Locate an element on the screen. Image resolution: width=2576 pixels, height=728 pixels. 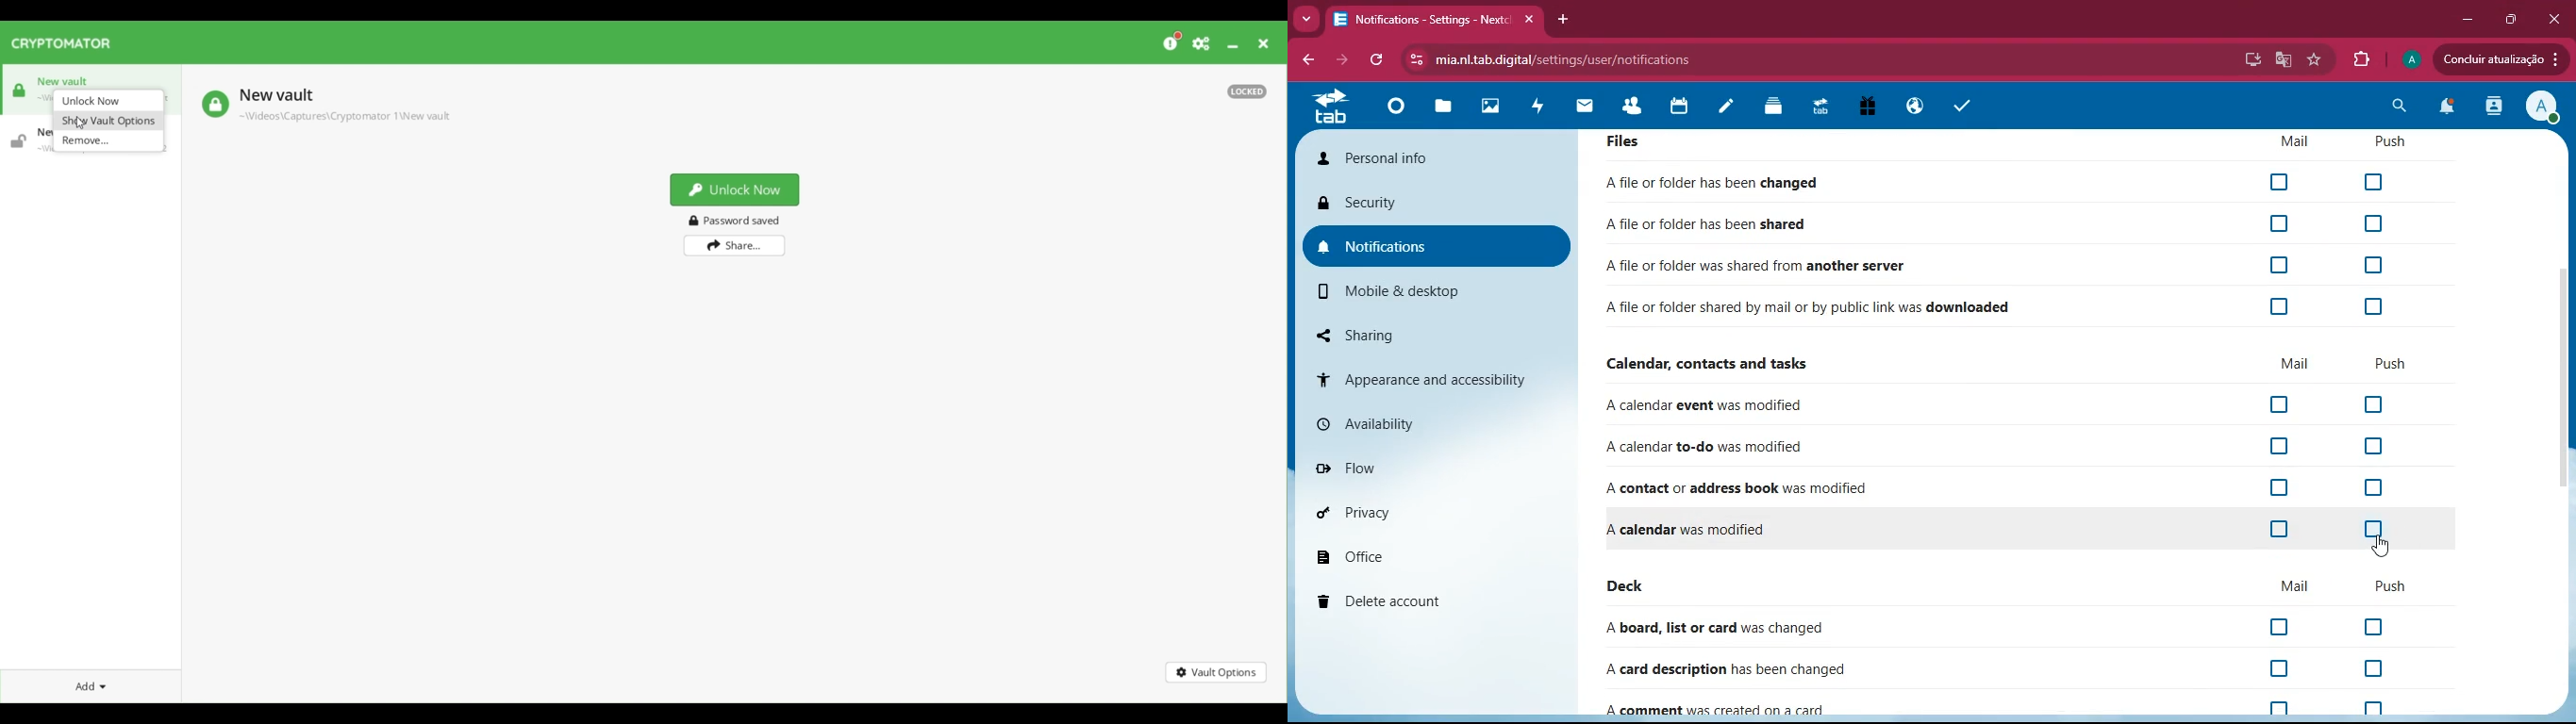
file changed is located at coordinates (1719, 182).